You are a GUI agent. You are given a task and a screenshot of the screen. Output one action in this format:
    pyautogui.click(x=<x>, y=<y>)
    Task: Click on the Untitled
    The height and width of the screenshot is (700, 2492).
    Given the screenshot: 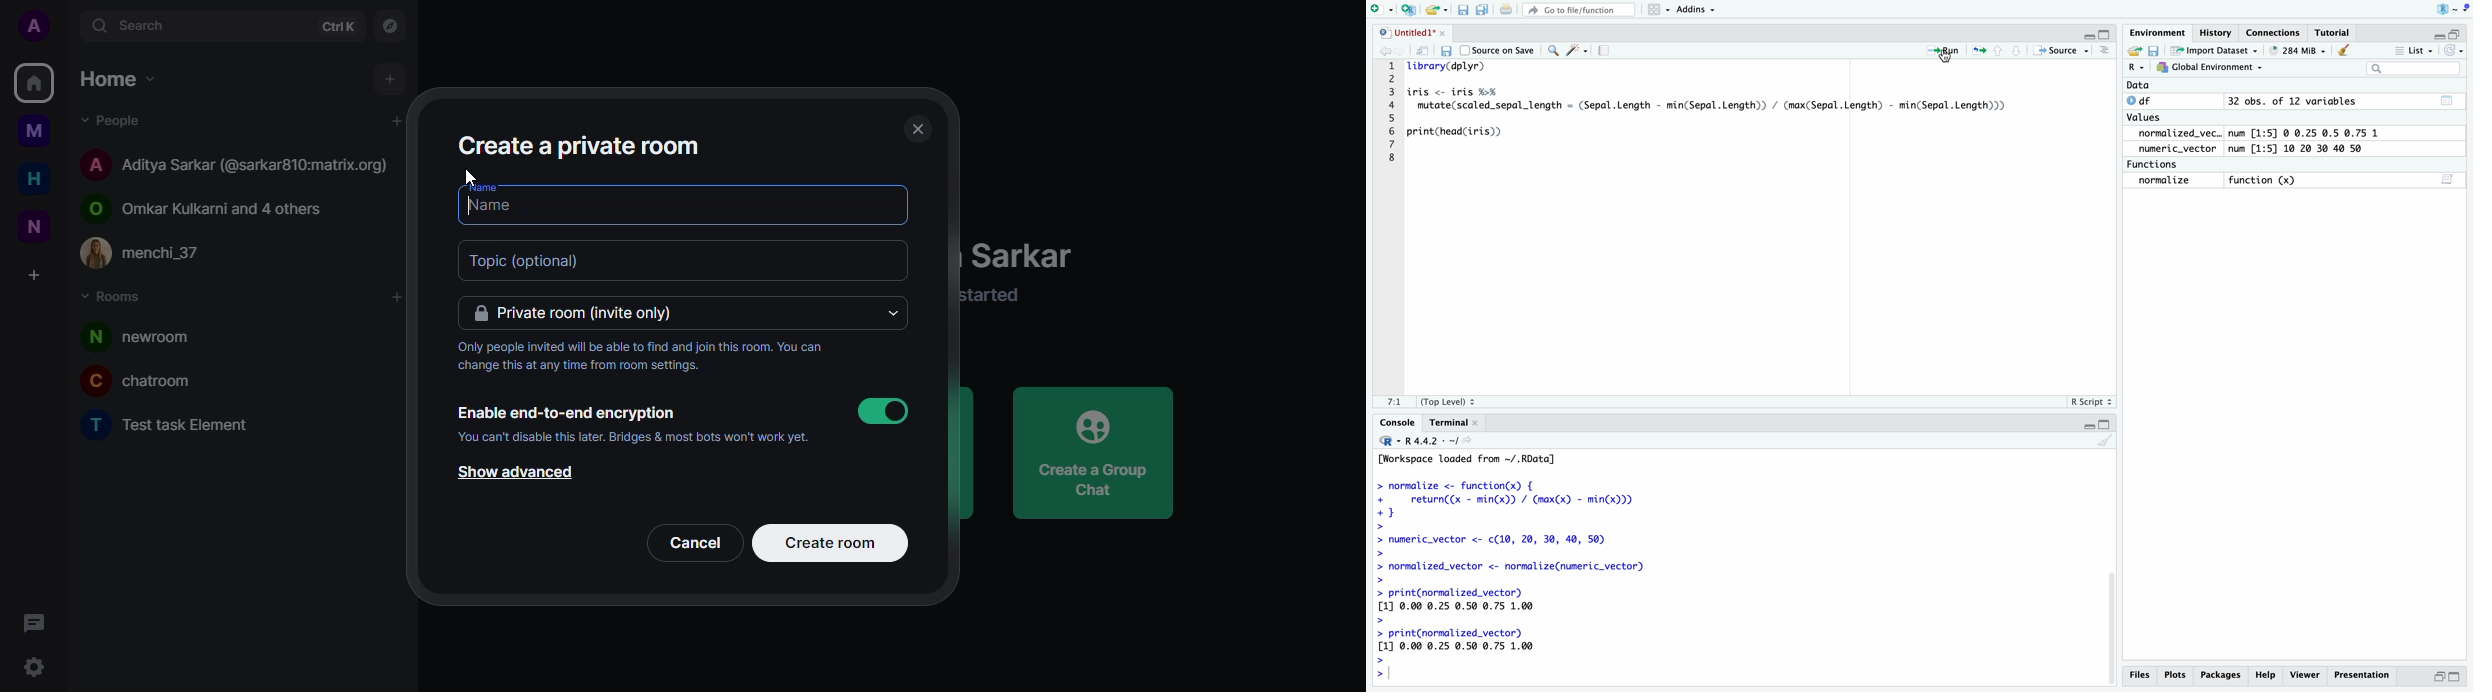 What is the action you would take?
    pyautogui.click(x=1409, y=33)
    